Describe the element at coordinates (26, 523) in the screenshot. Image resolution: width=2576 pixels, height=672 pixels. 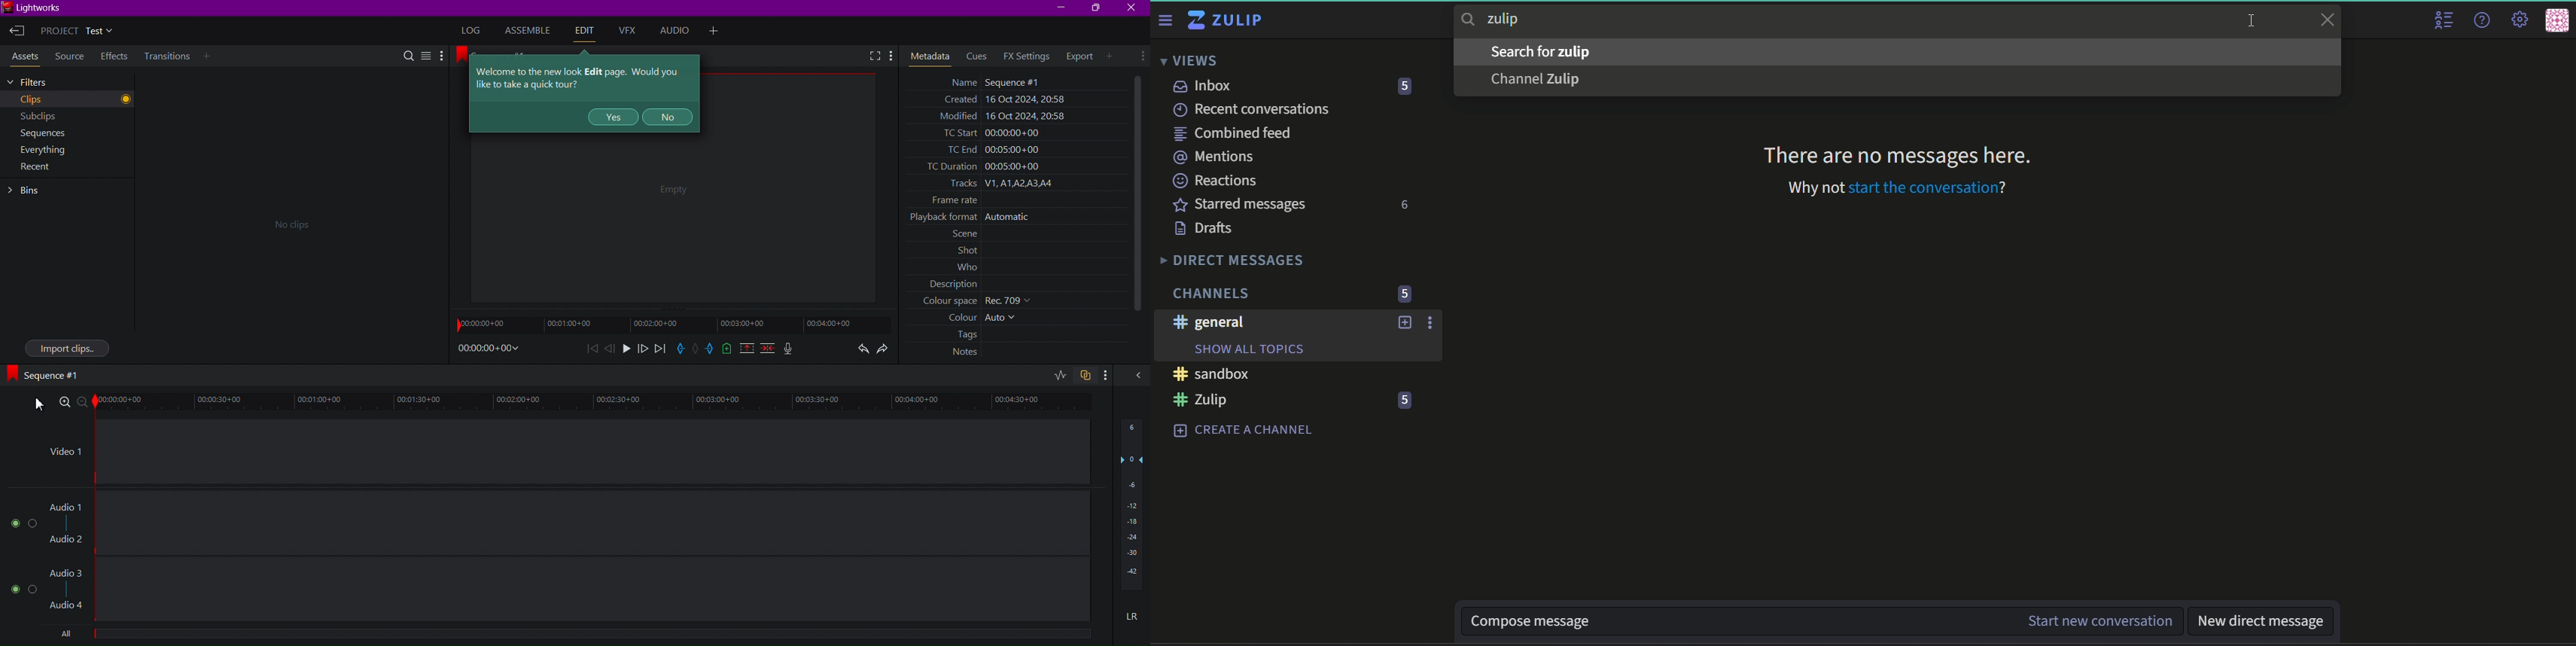
I see `Buttons` at that location.